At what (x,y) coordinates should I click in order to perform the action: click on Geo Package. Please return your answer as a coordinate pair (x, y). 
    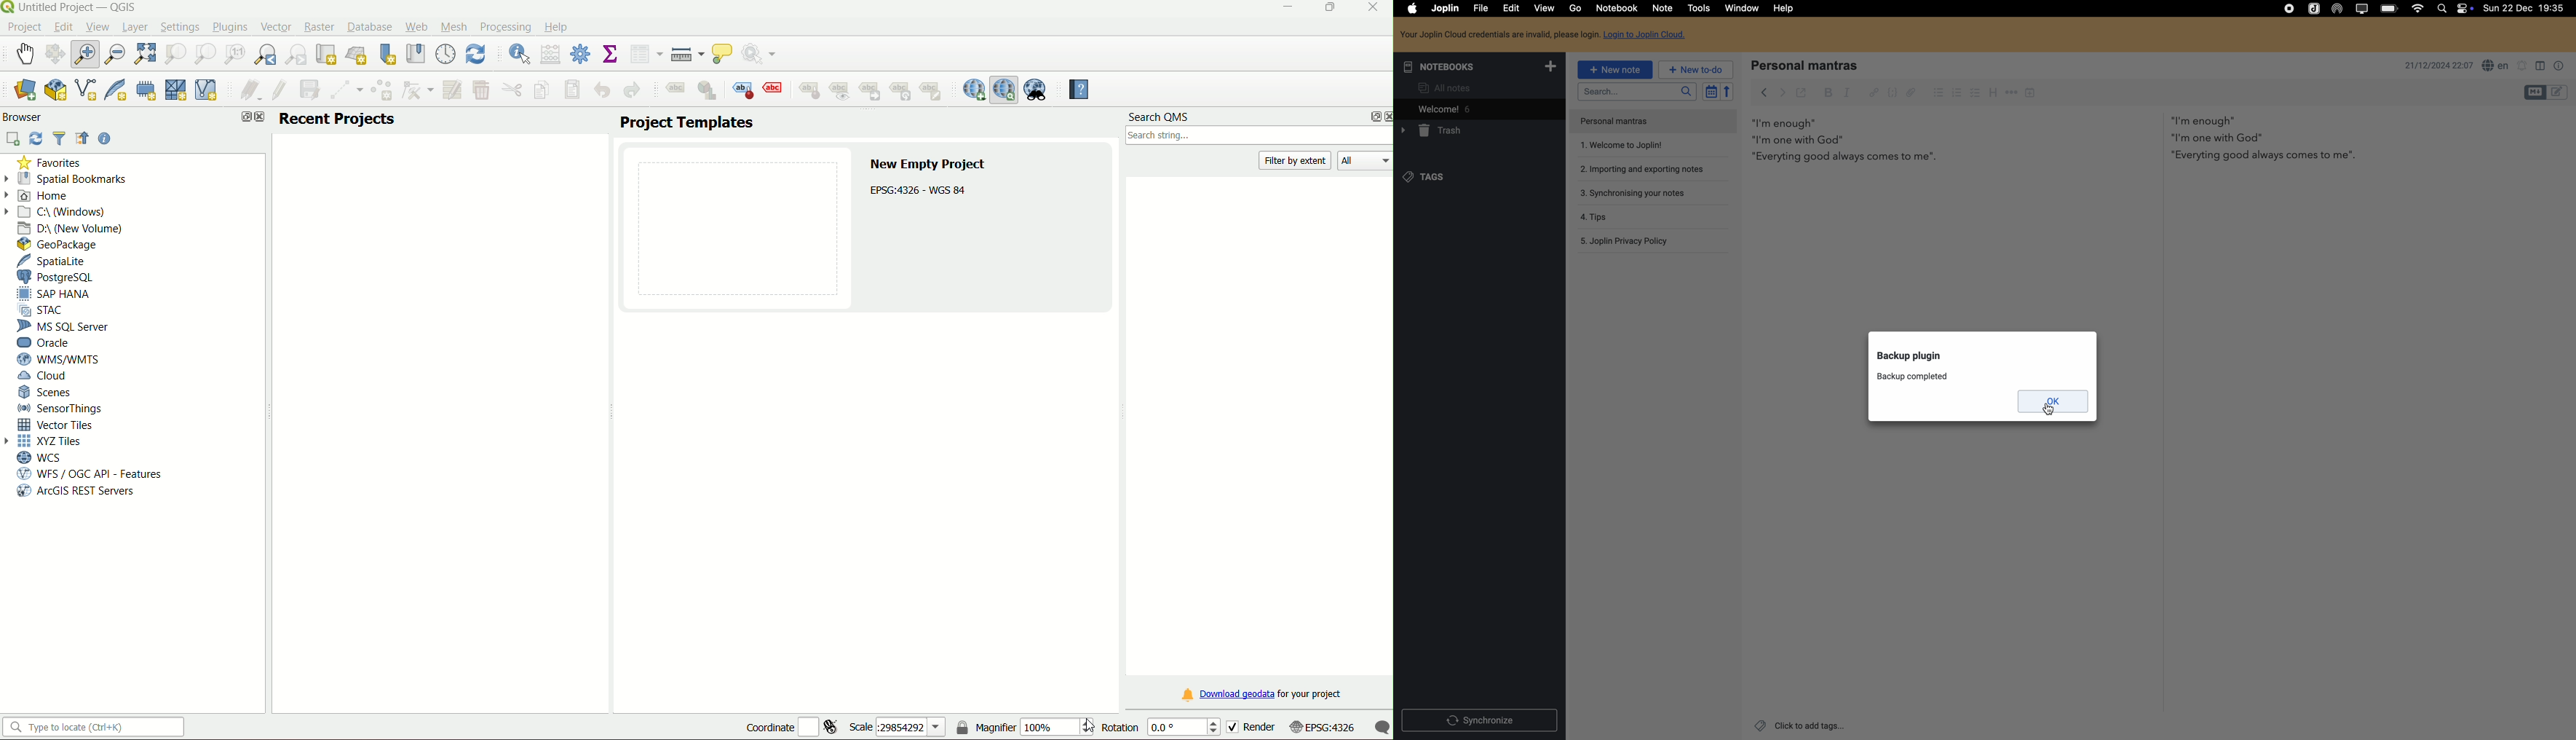
    Looking at the image, I should click on (64, 244).